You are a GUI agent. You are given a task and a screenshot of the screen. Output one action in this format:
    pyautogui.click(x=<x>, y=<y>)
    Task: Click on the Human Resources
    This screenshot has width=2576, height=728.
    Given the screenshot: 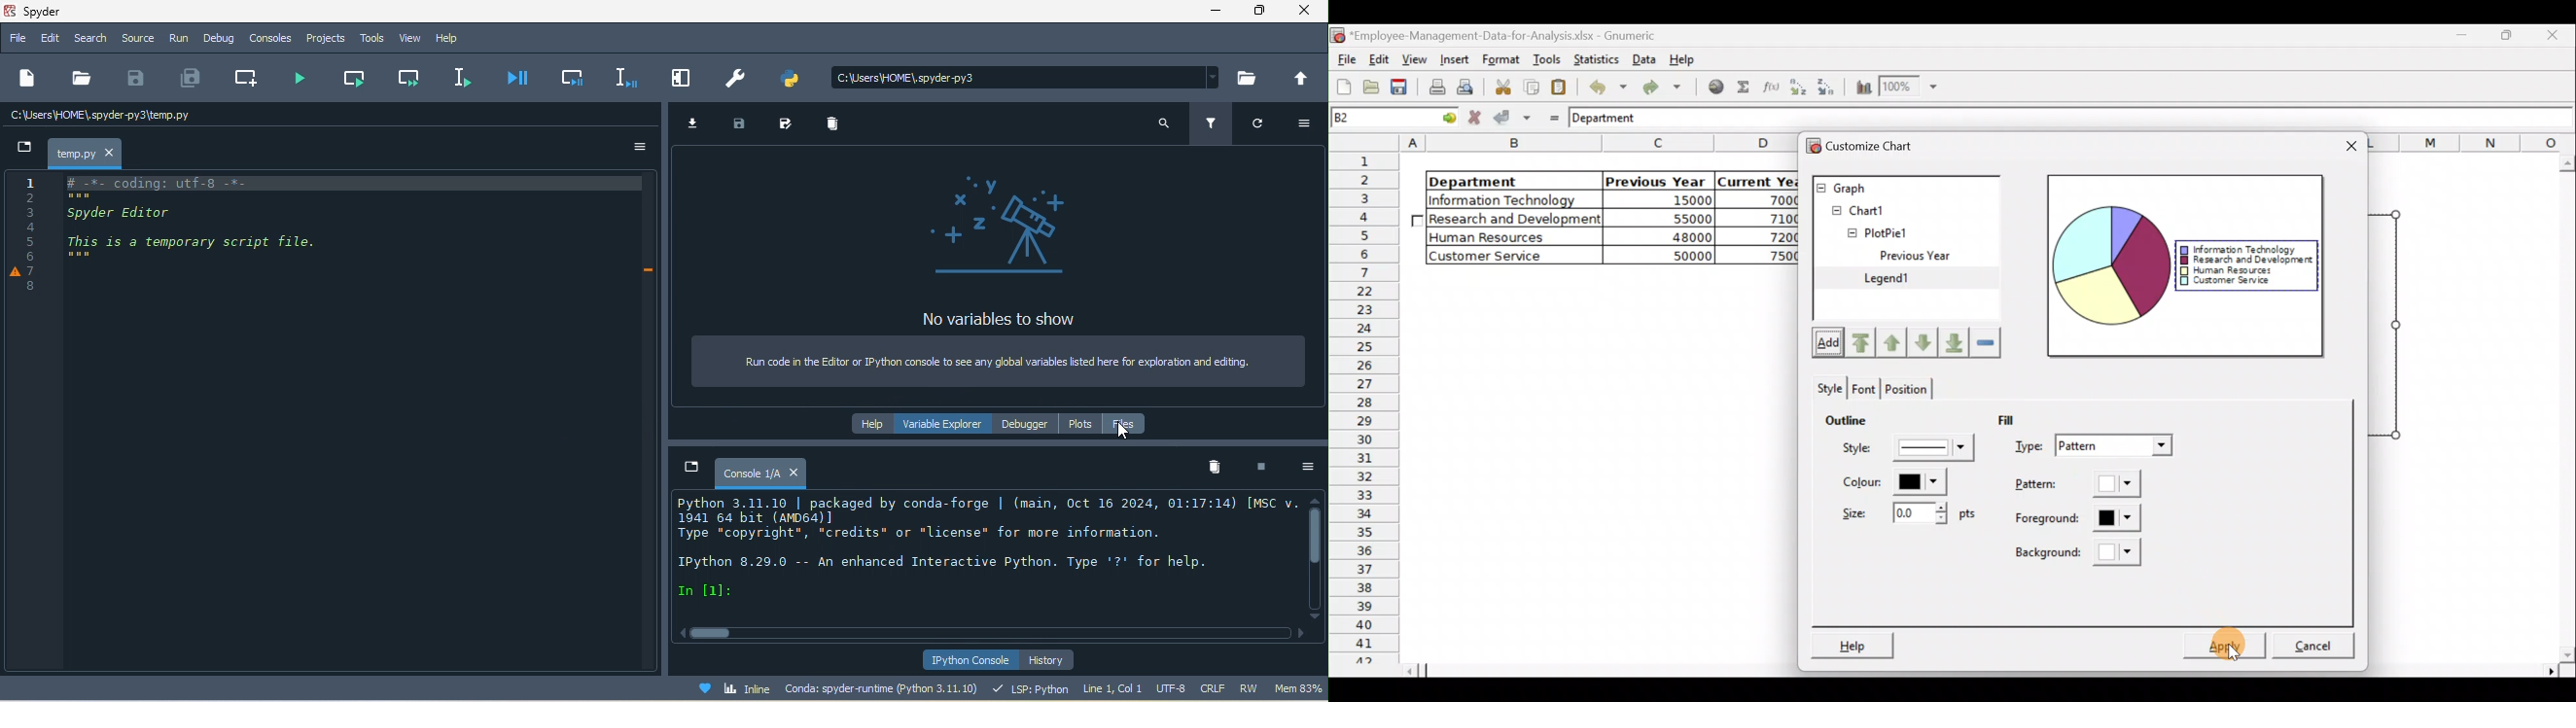 What is the action you would take?
    pyautogui.click(x=2226, y=271)
    